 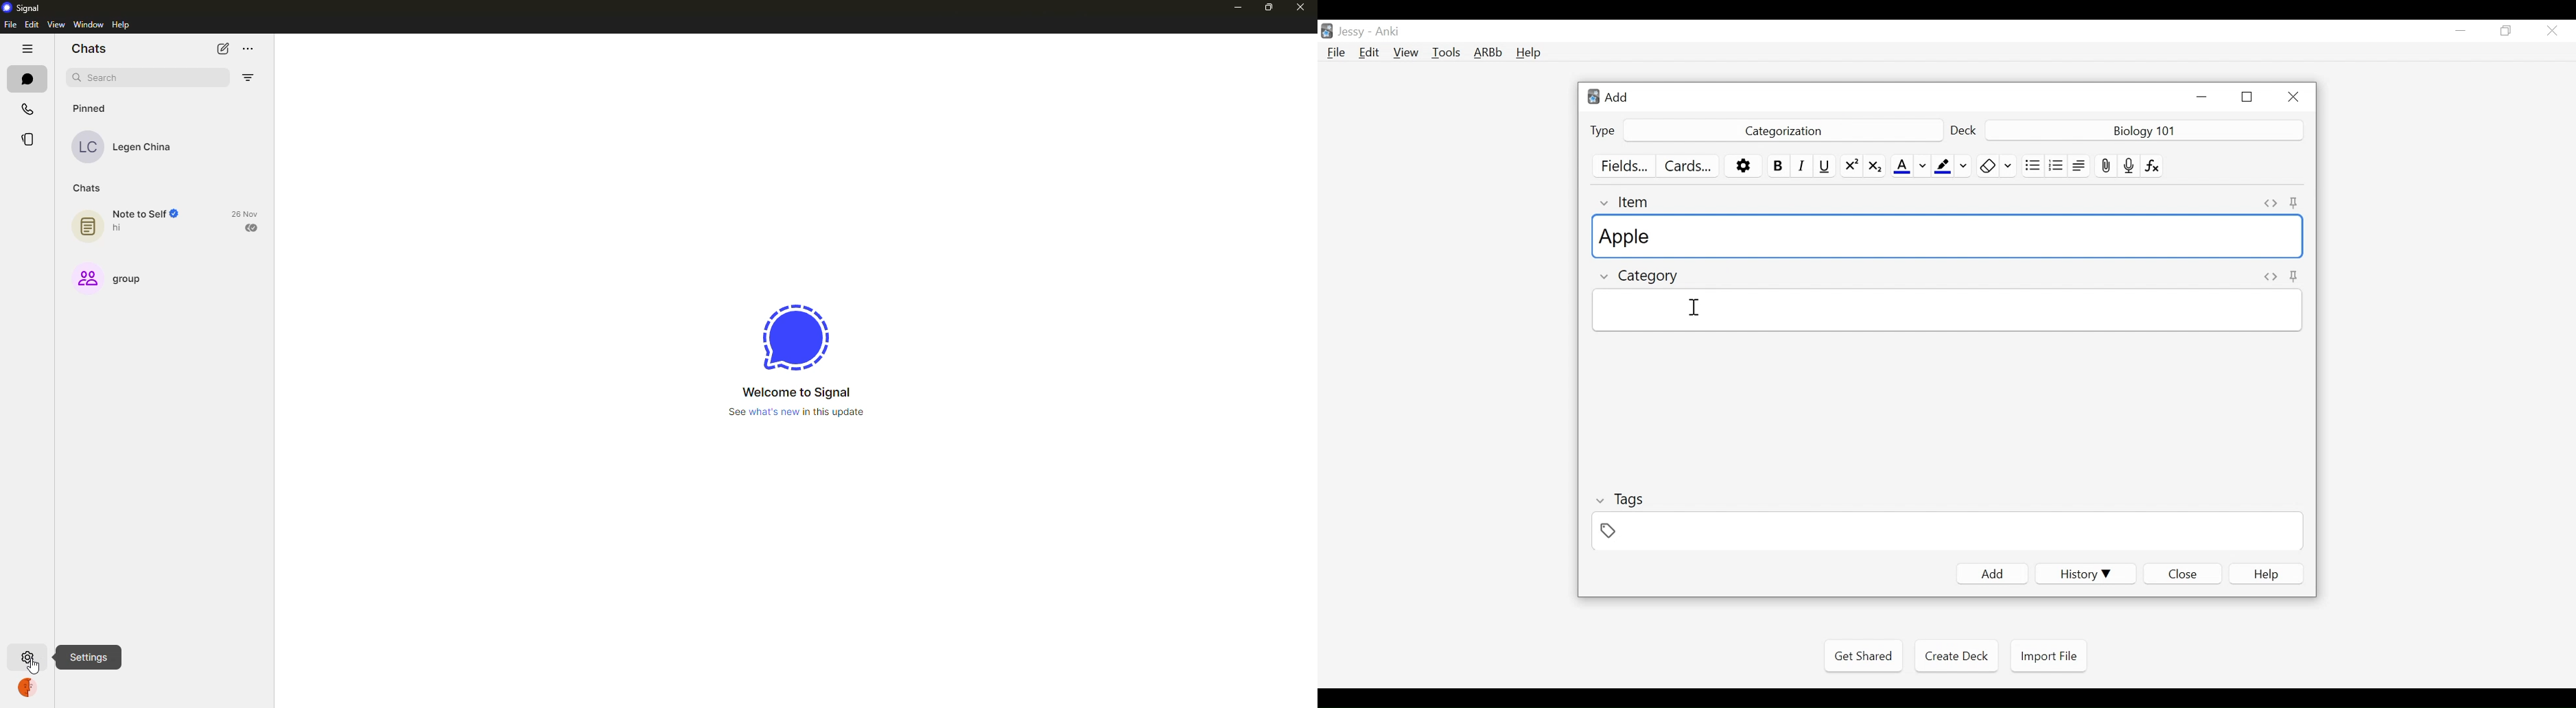 I want to click on minimize, so click(x=2460, y=31).